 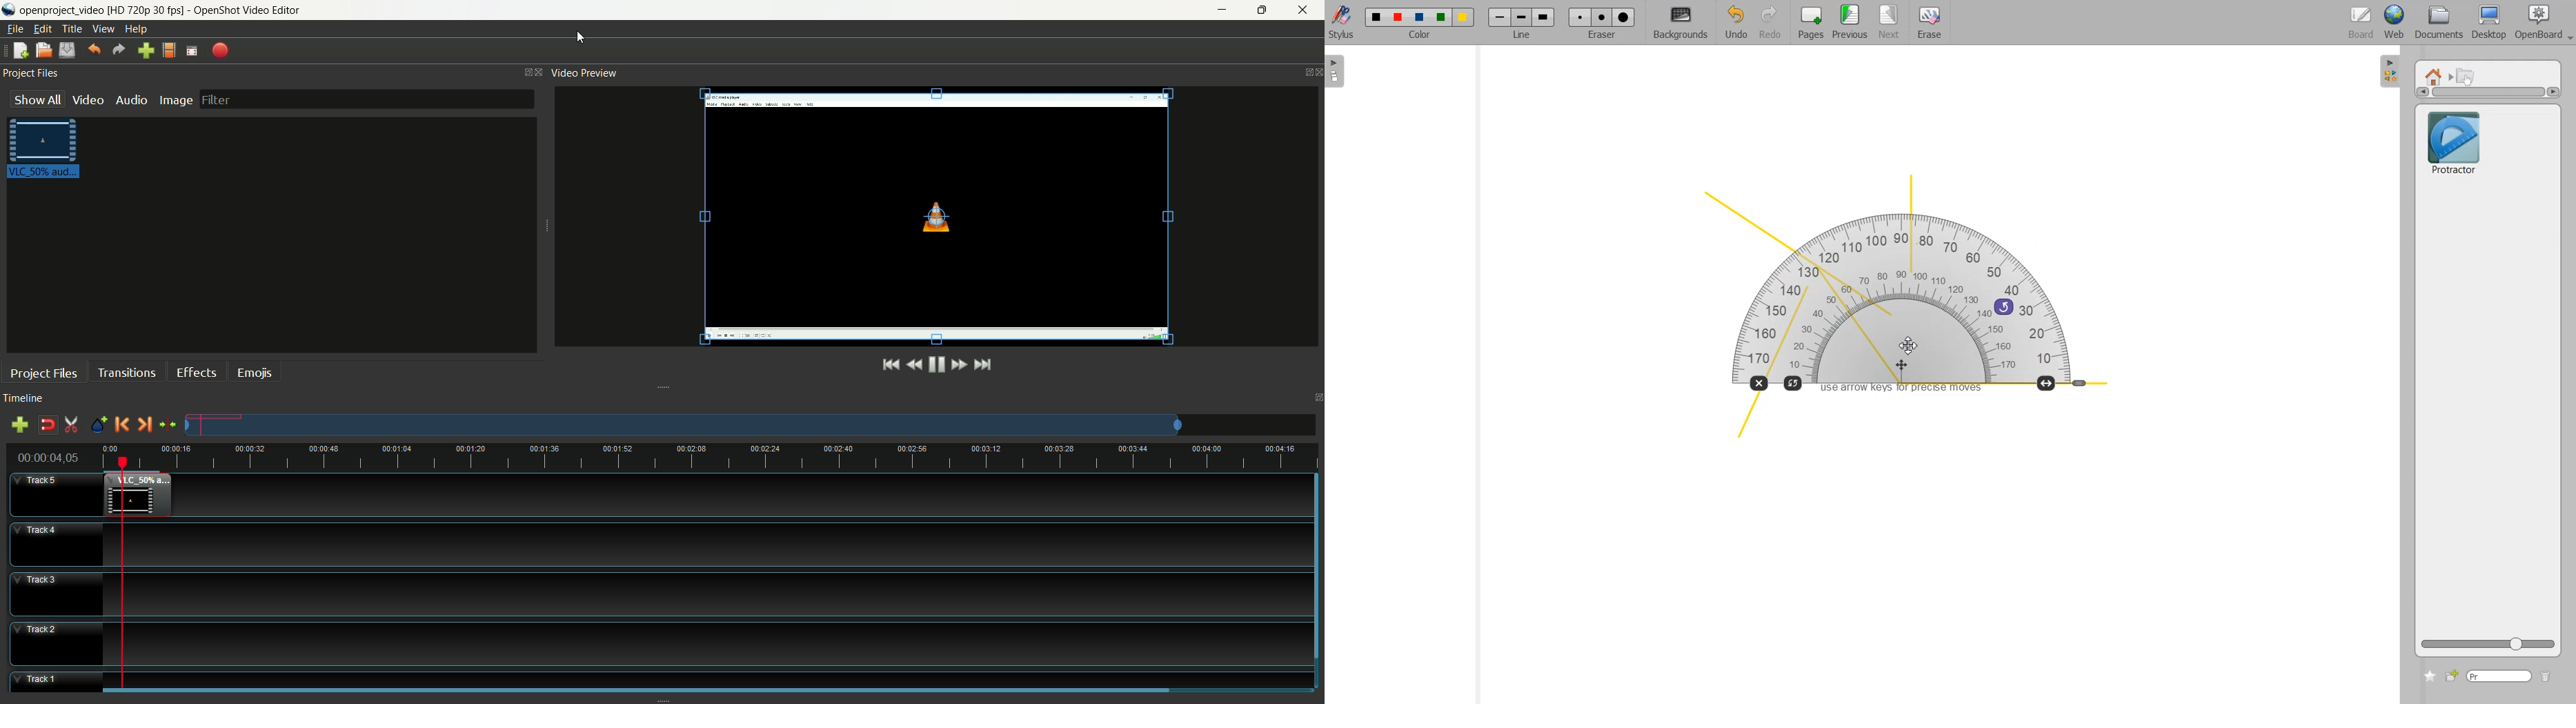 I want to click on project files, so click(x=30, y=71).